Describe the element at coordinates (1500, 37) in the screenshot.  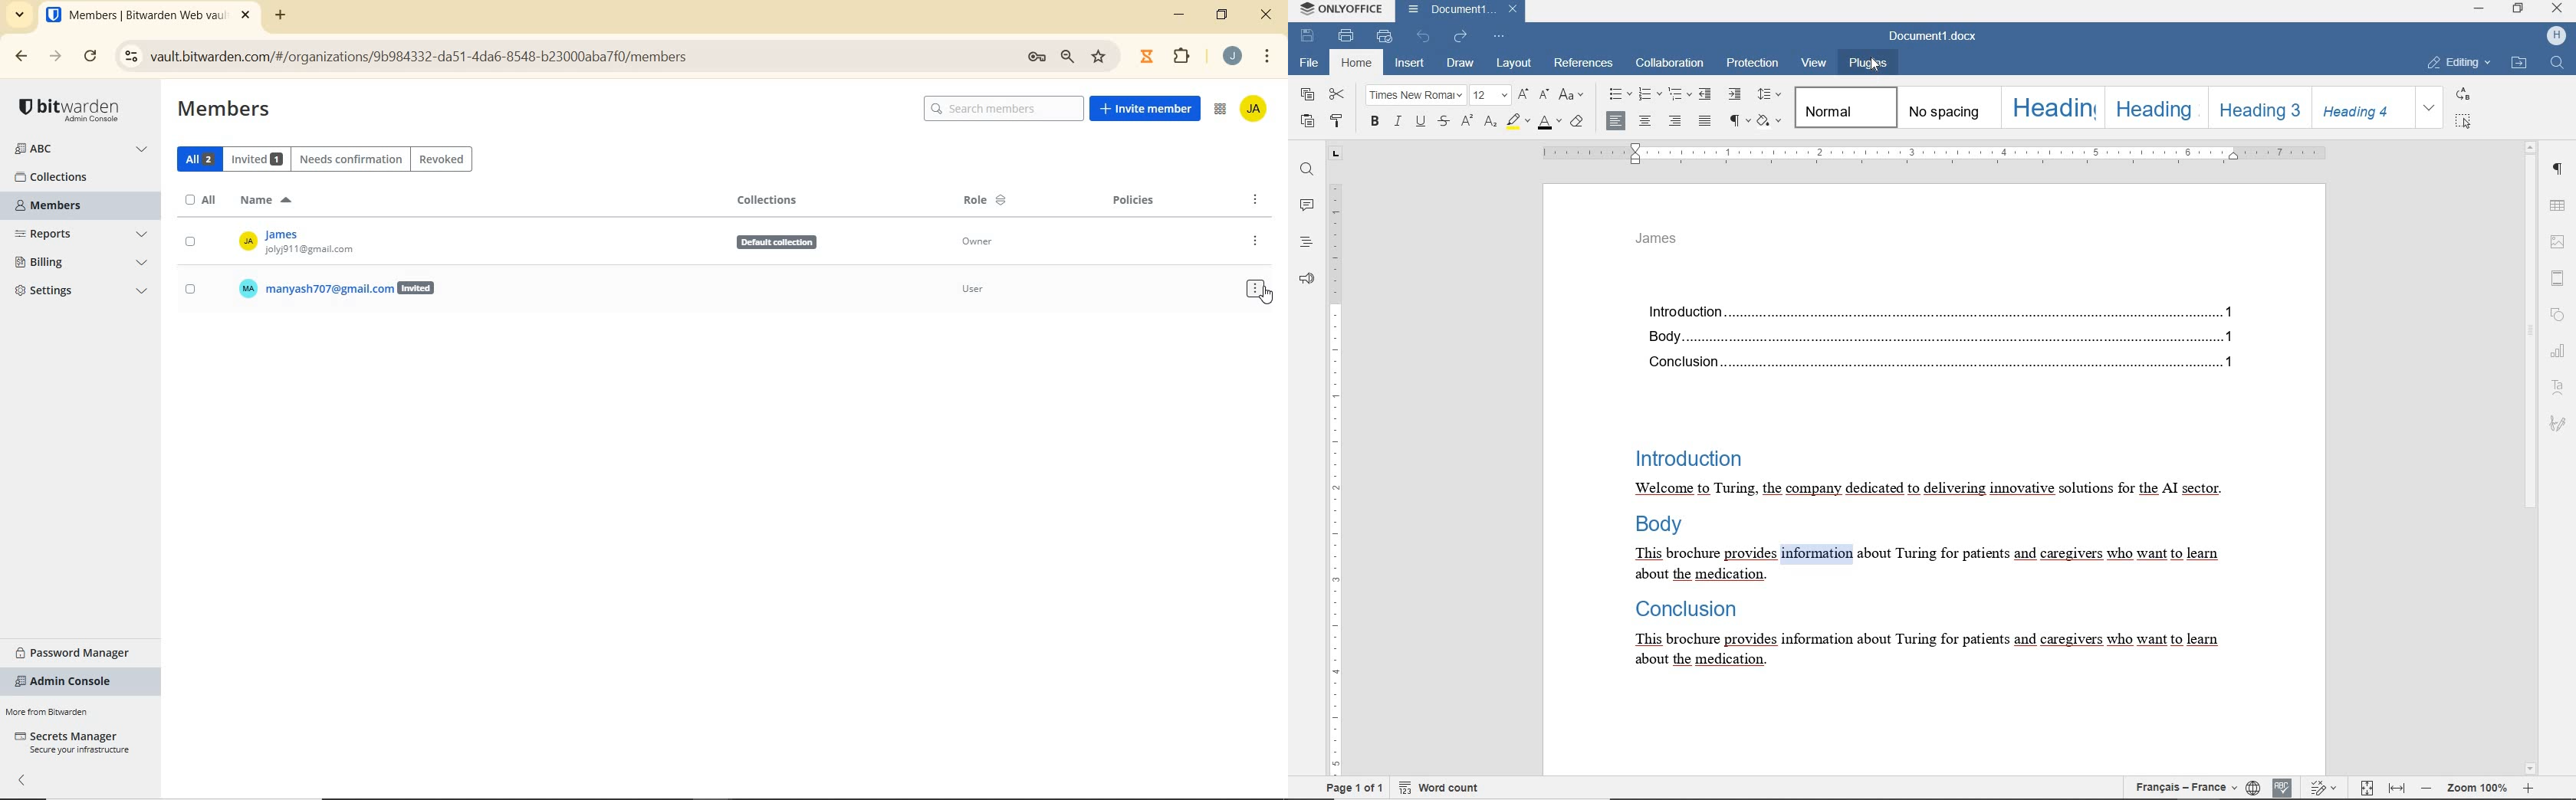
I see `CUSTOMIZE QUICK ACCESS TOOLBAR` at that location.